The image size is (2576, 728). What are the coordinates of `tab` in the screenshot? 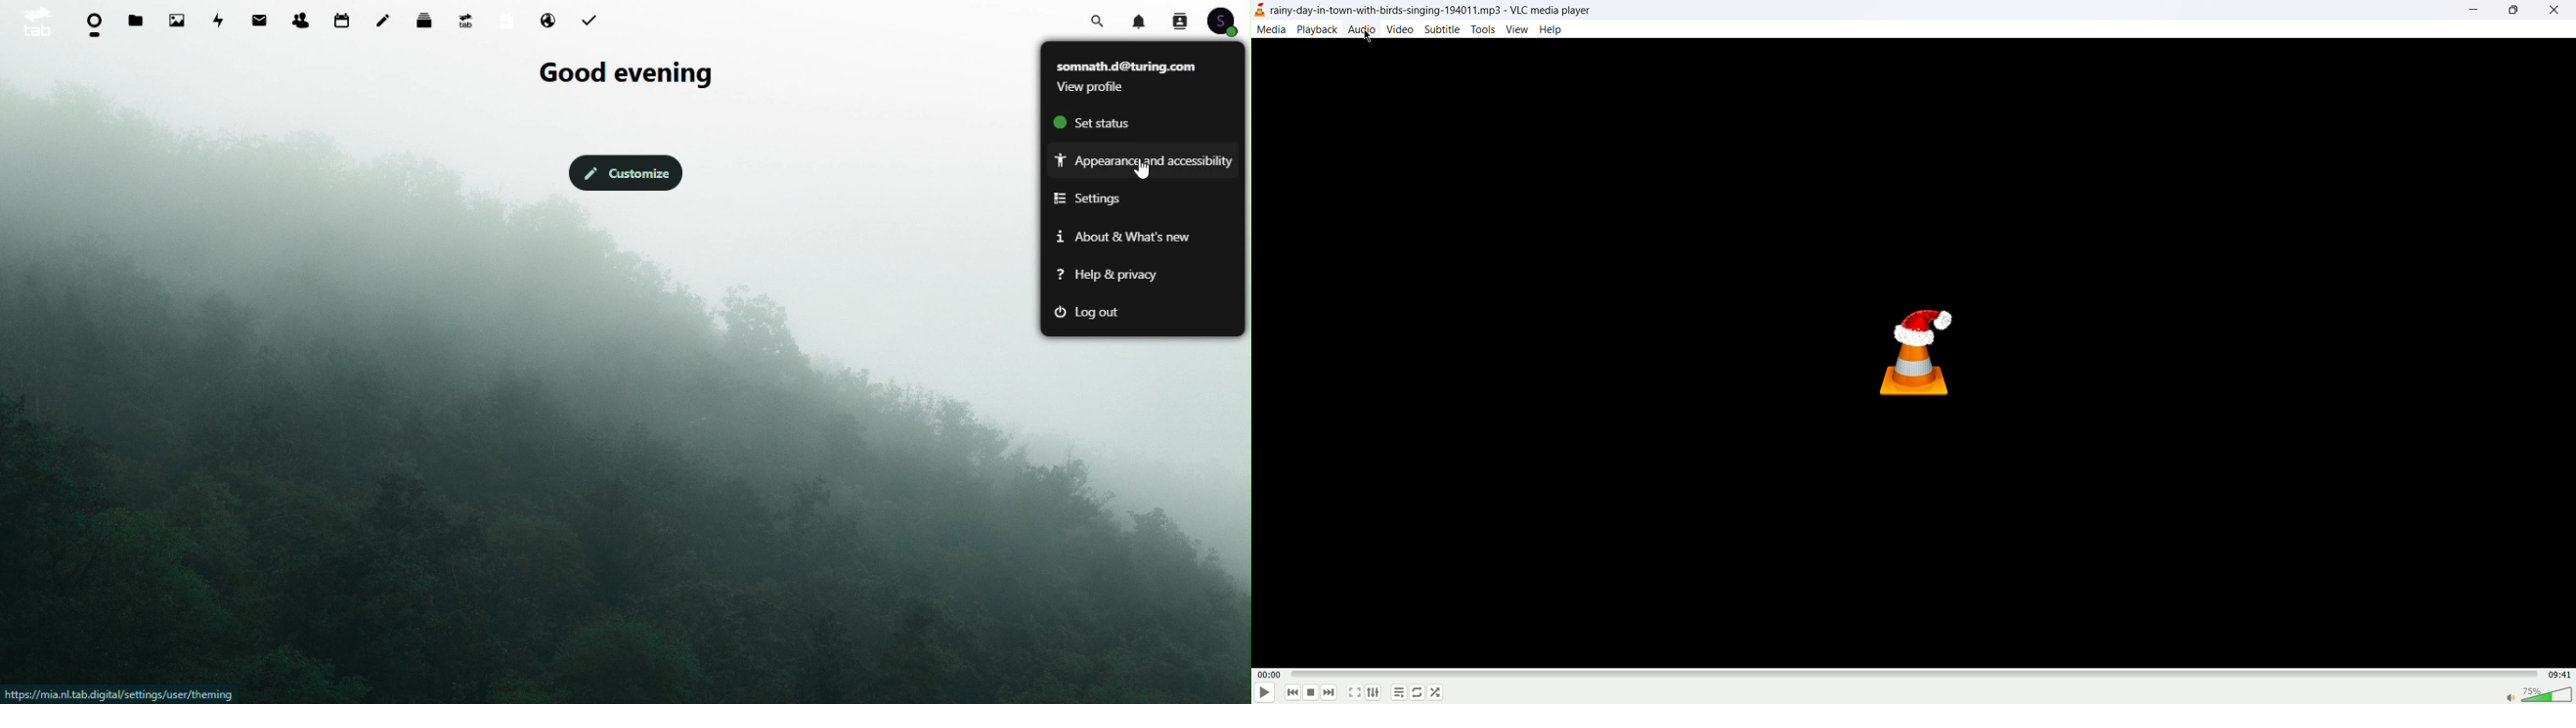 It's located at (34, 21).